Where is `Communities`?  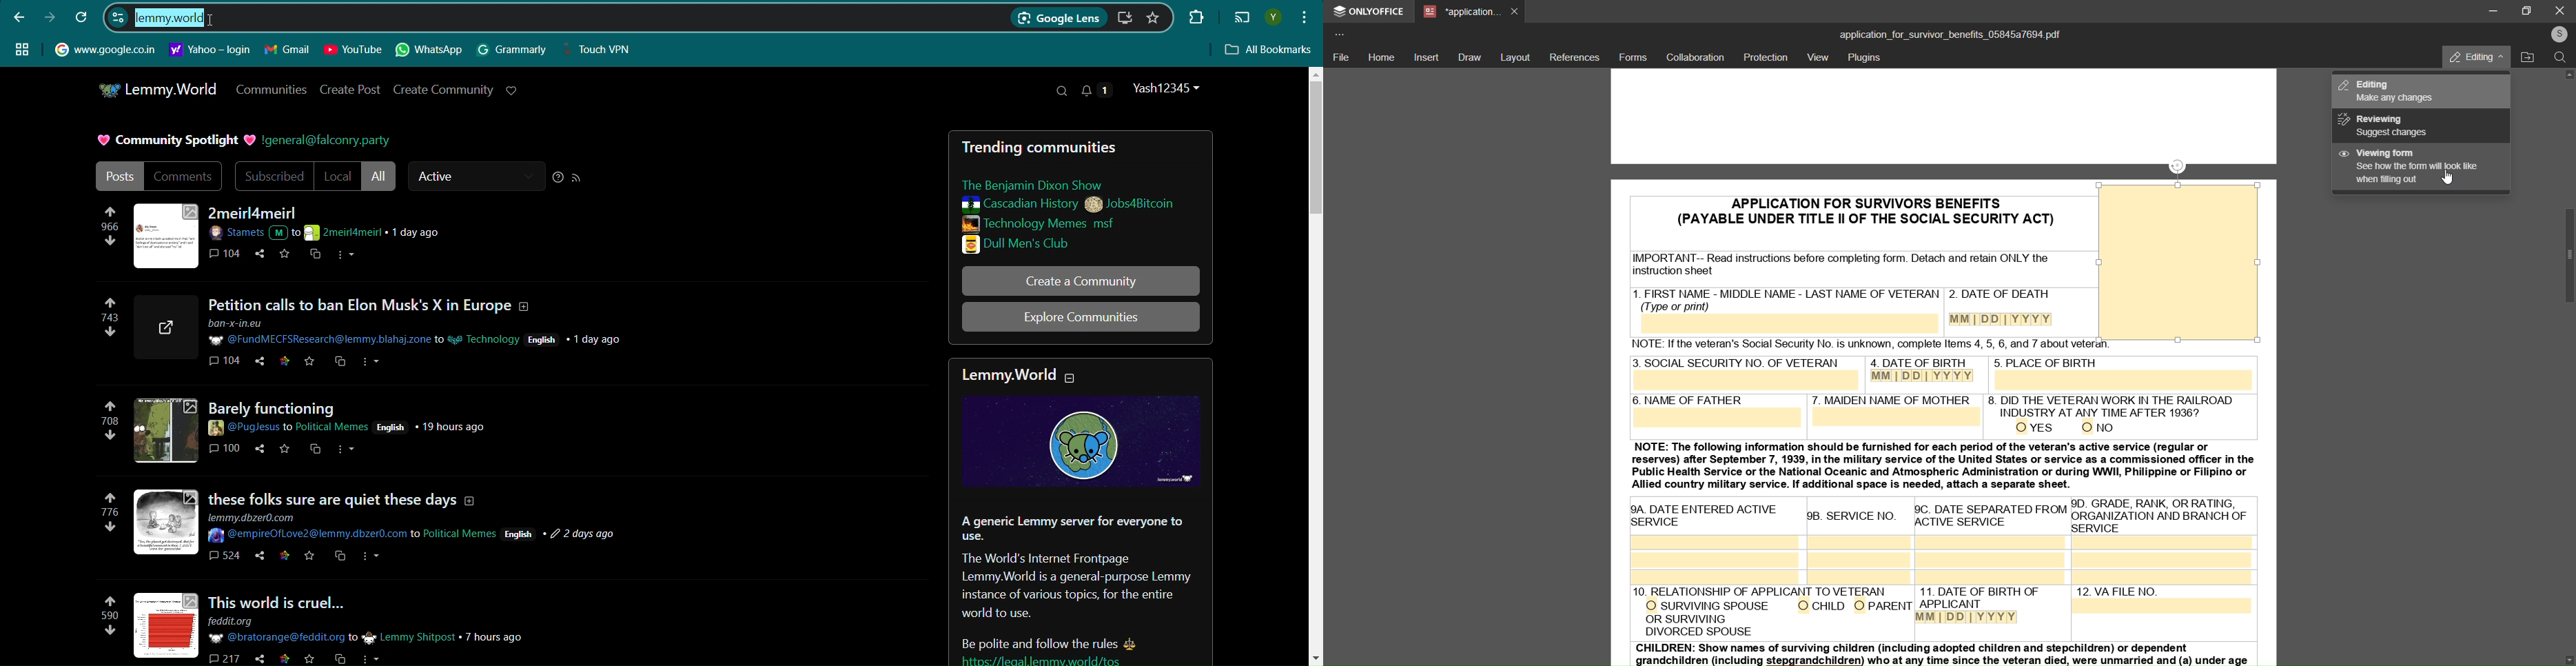 Communities is located at coordinates (270, 89).